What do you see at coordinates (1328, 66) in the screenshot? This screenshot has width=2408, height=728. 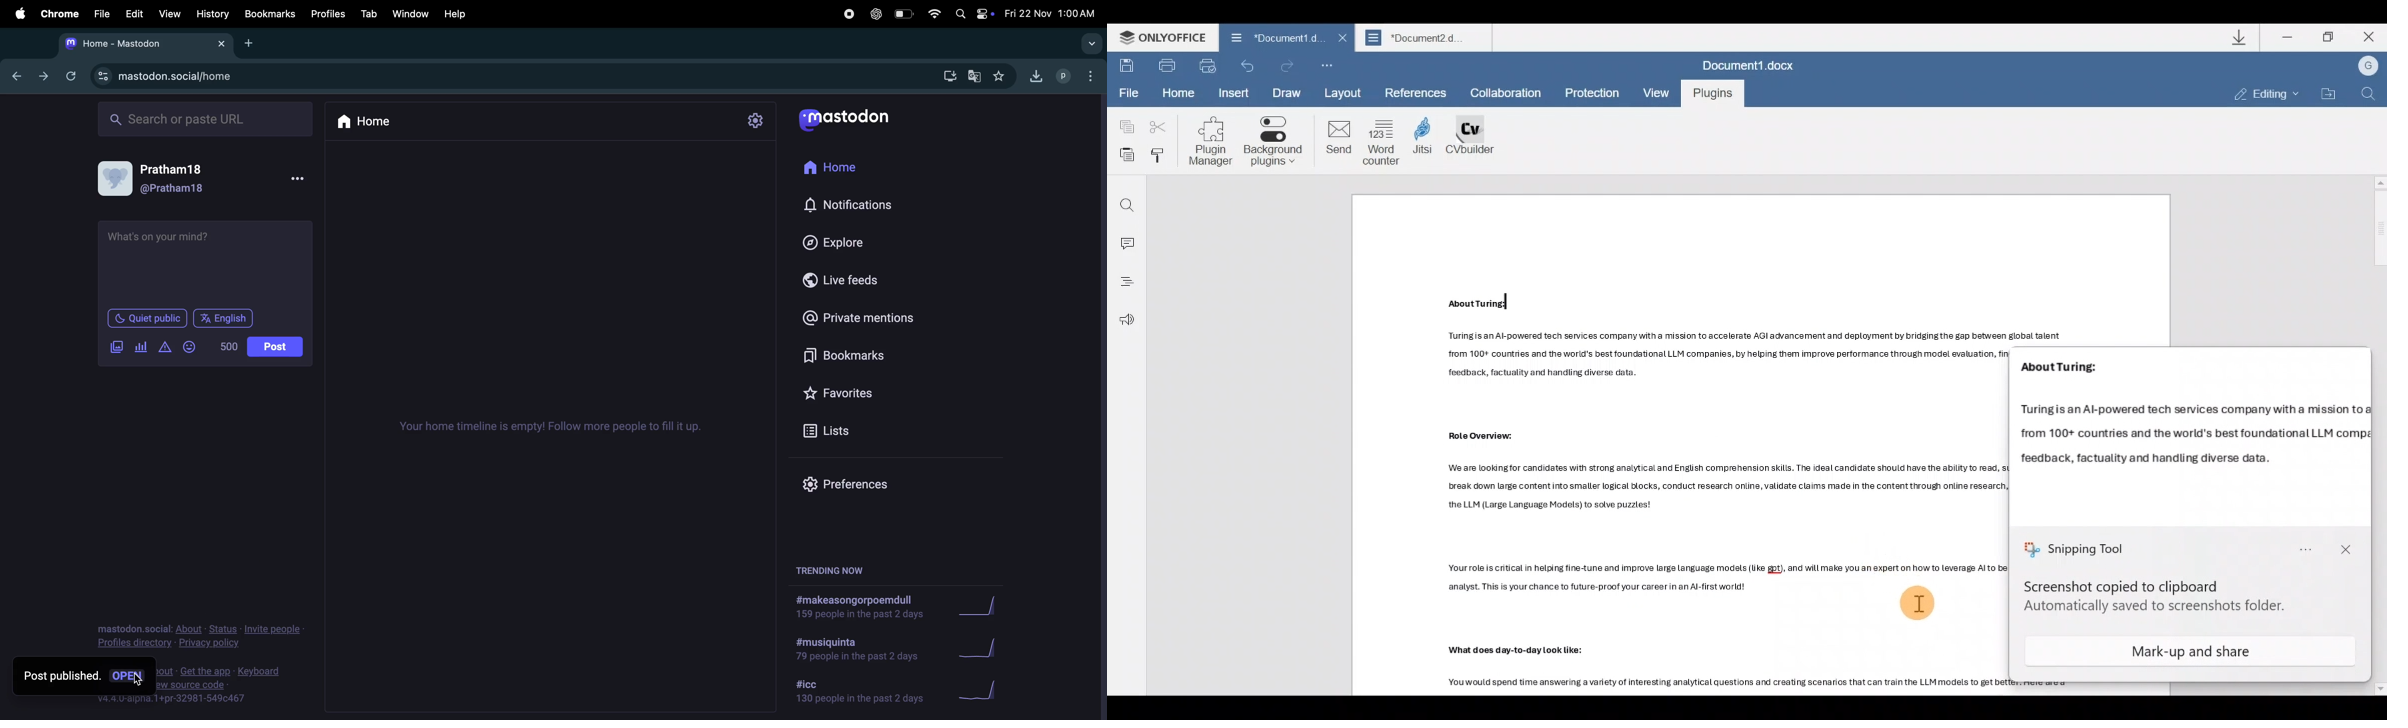 I see `Customize quick access toolbar` at bounding box center [1328, 66].